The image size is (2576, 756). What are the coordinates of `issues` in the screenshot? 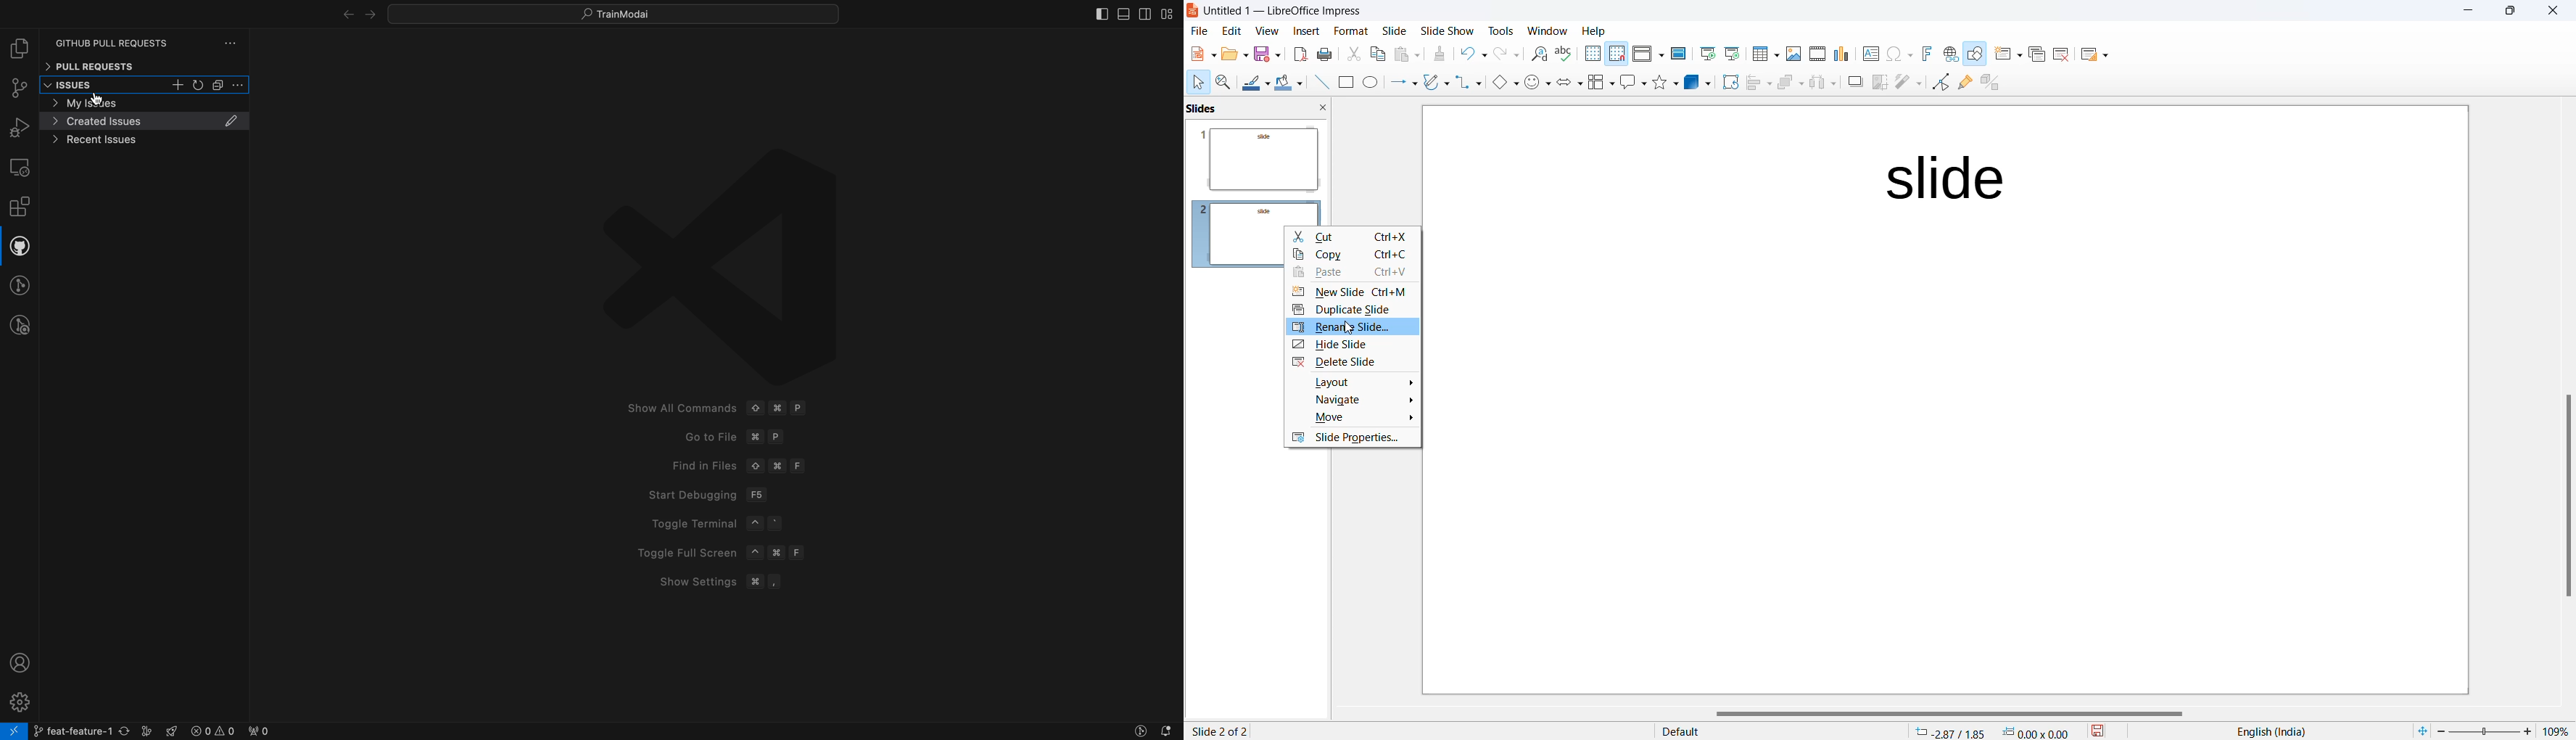 It's located at (82, 86).